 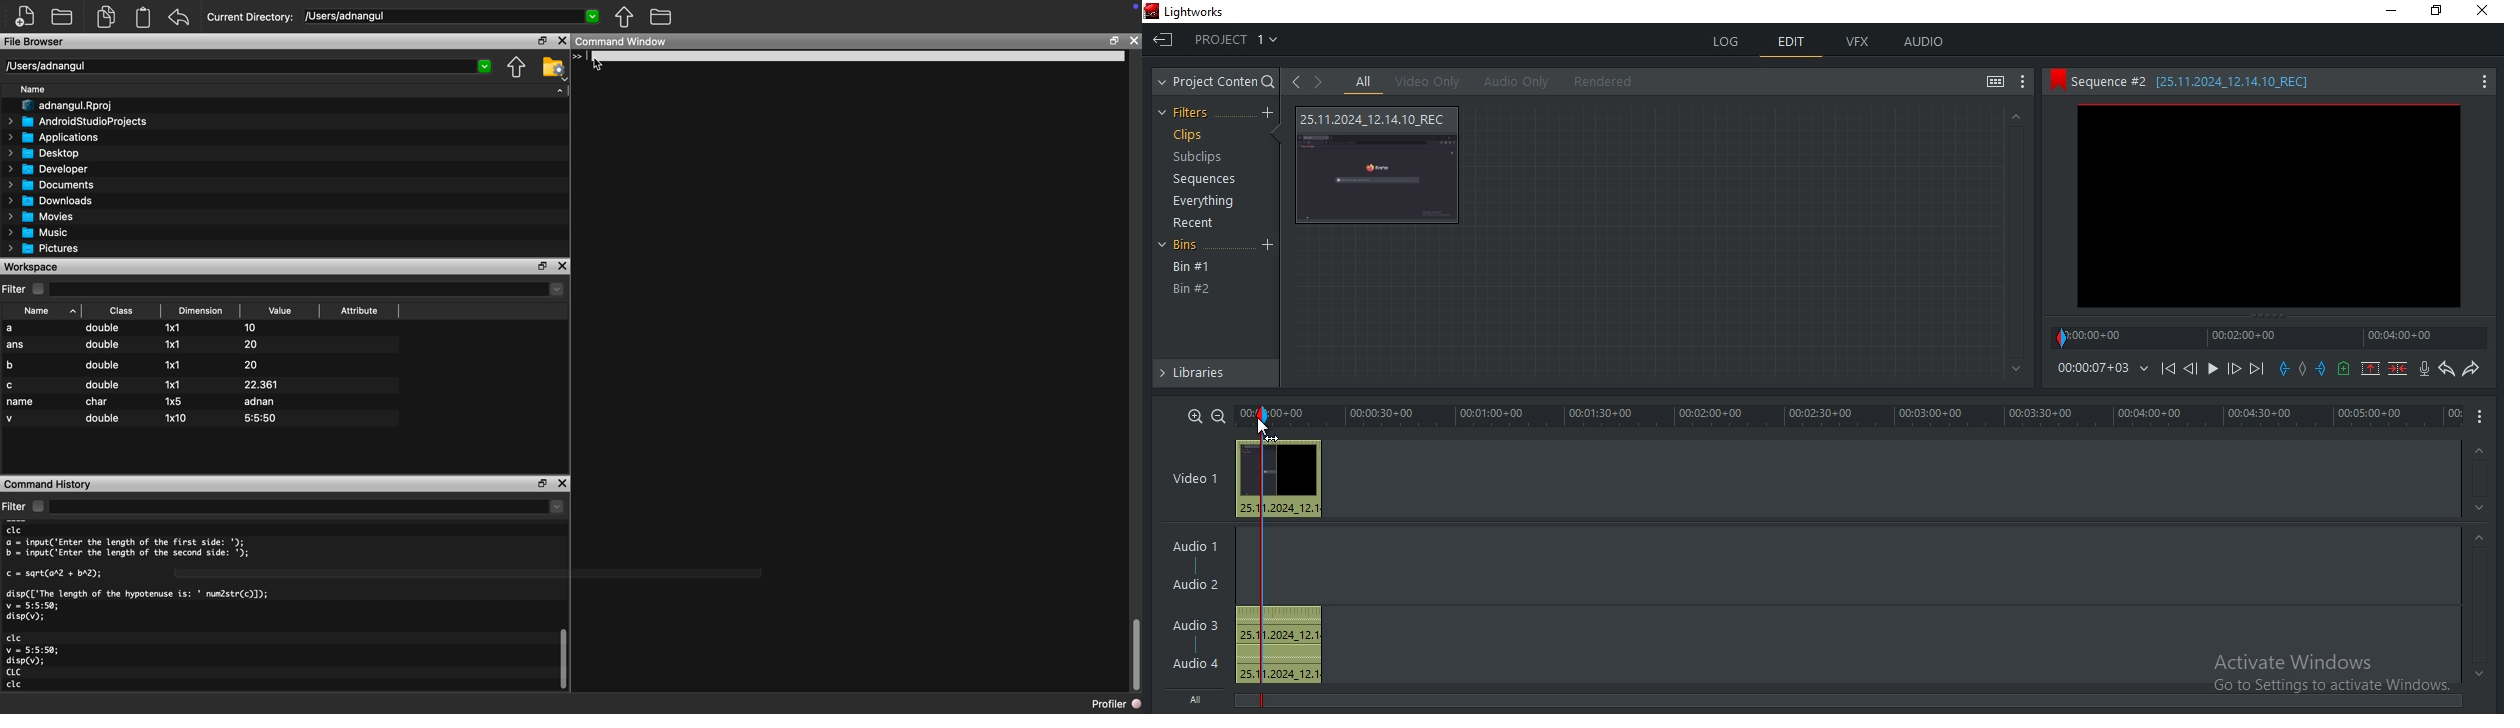 I want to click on bin #2, so click(x=1192, y=289).